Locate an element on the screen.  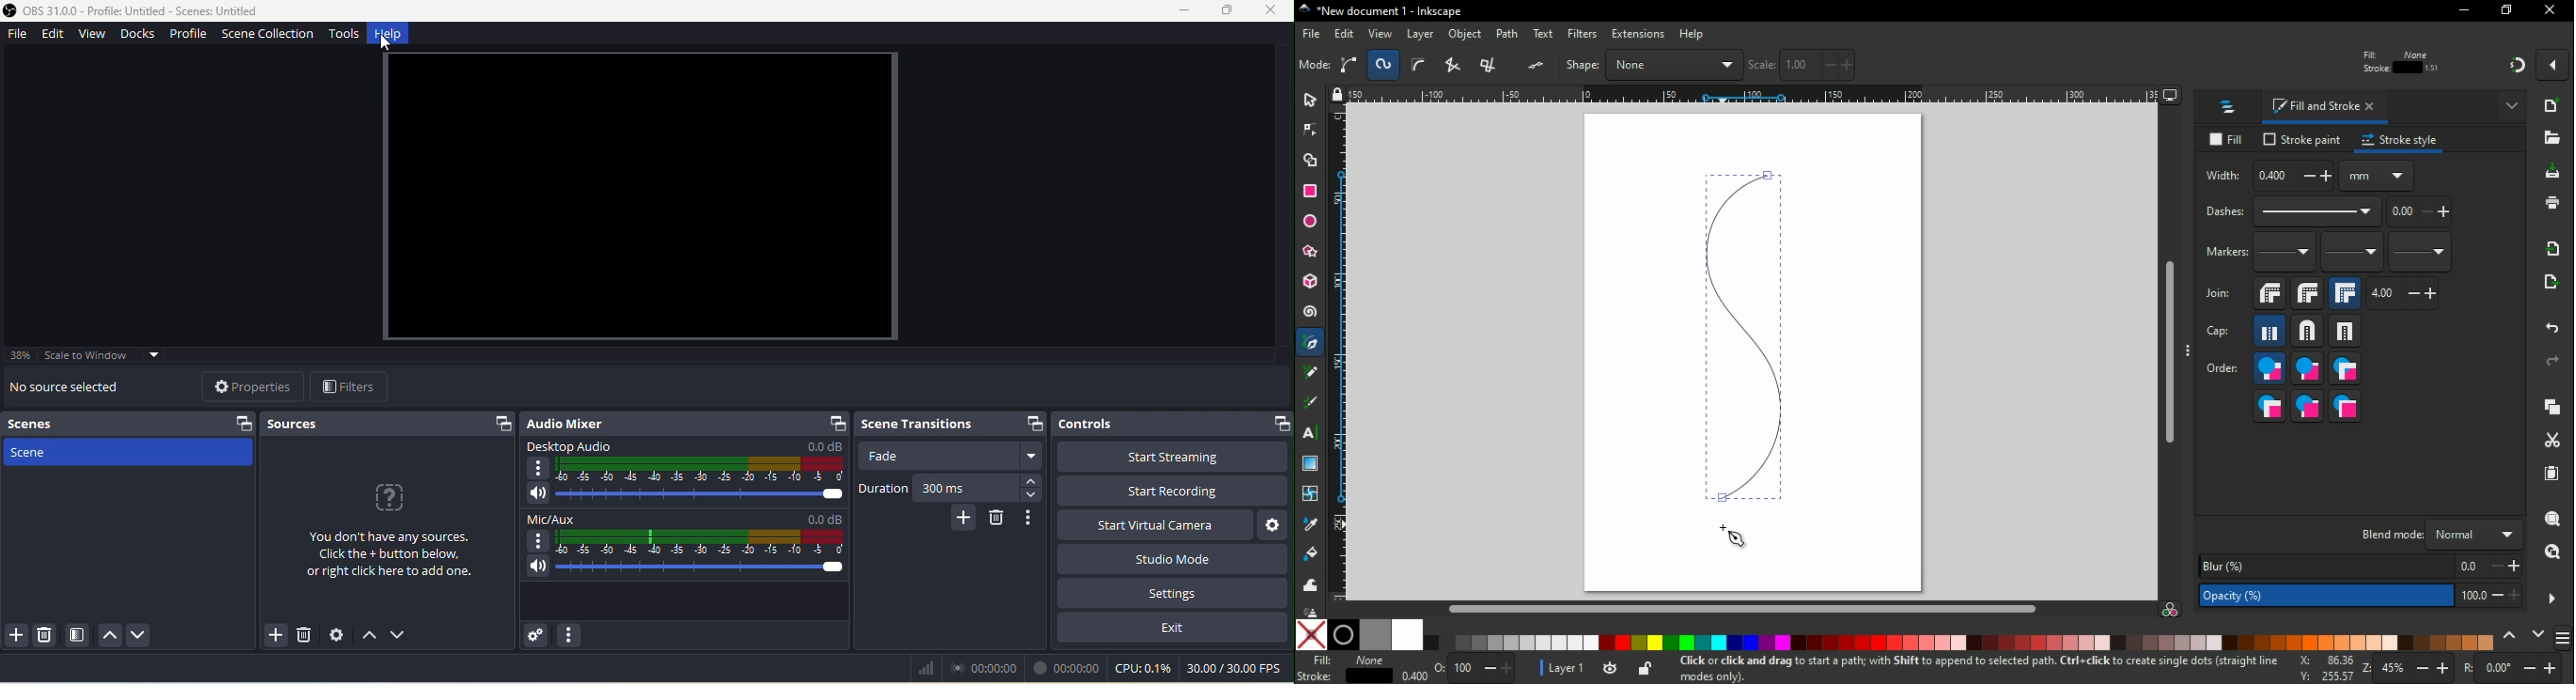
3D box tool is located at coordinates (1310, 284).